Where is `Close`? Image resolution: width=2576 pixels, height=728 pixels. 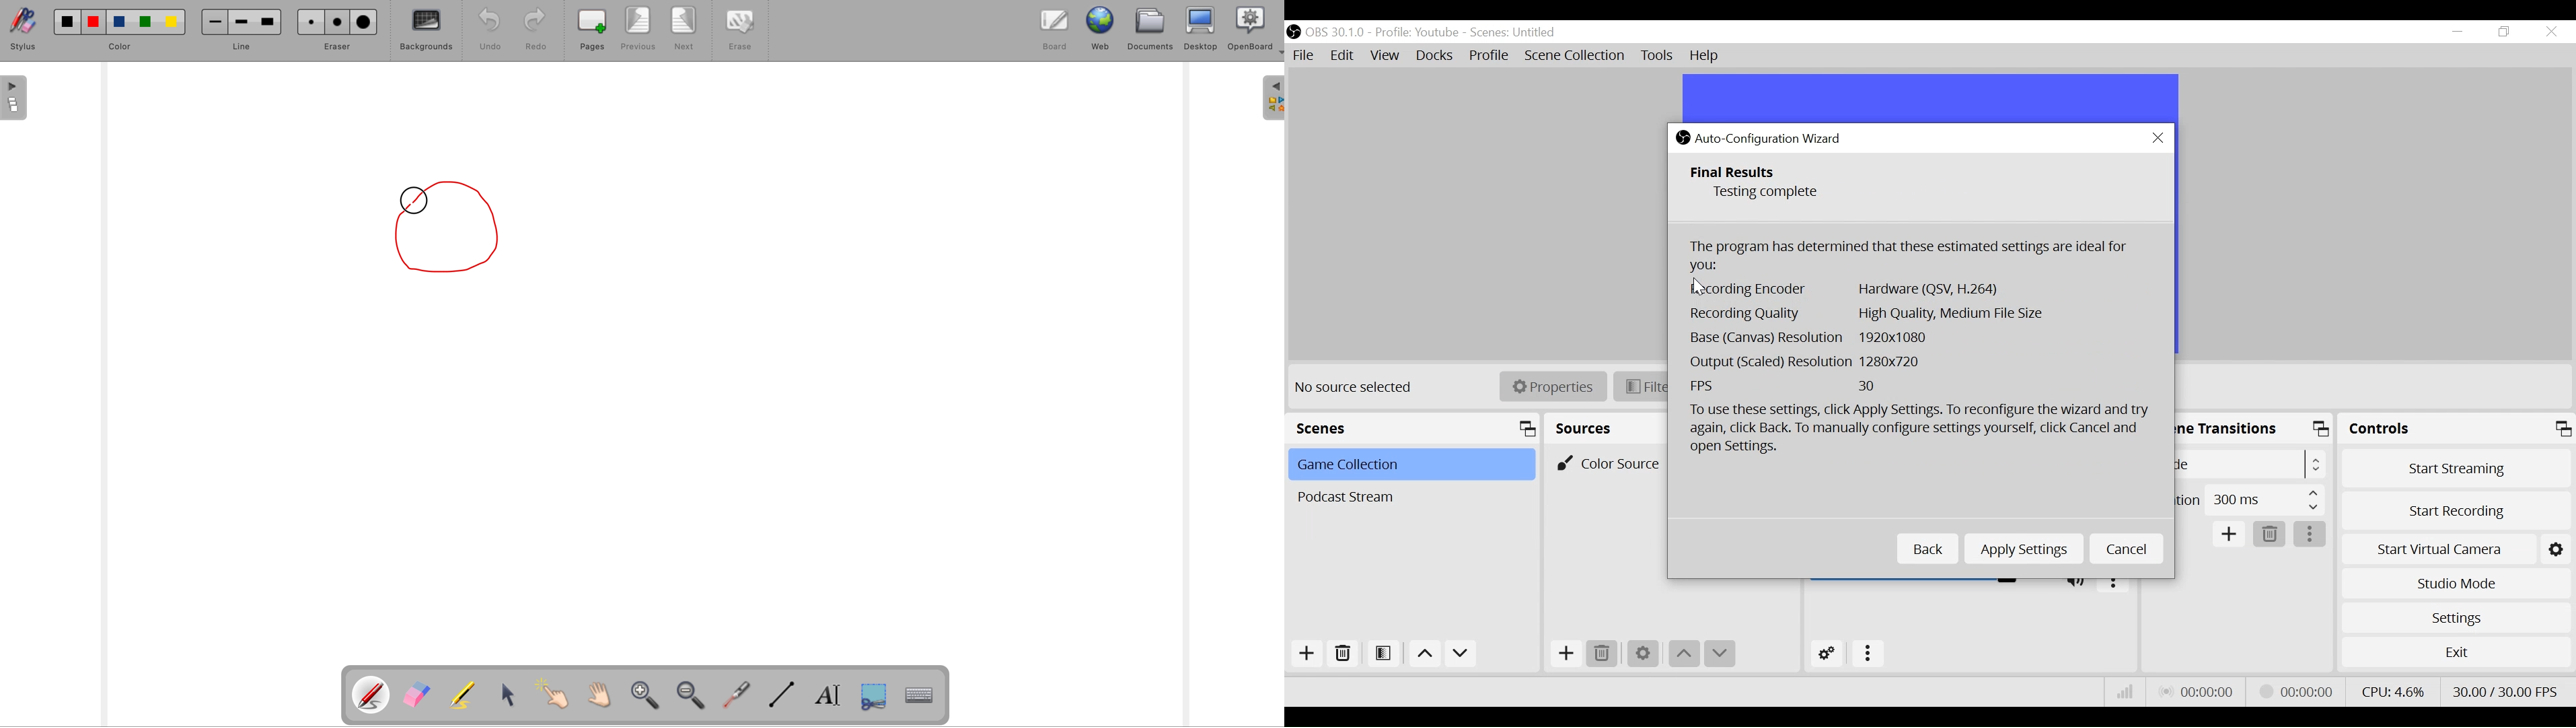 Close is located at coordinates (2552, 32).